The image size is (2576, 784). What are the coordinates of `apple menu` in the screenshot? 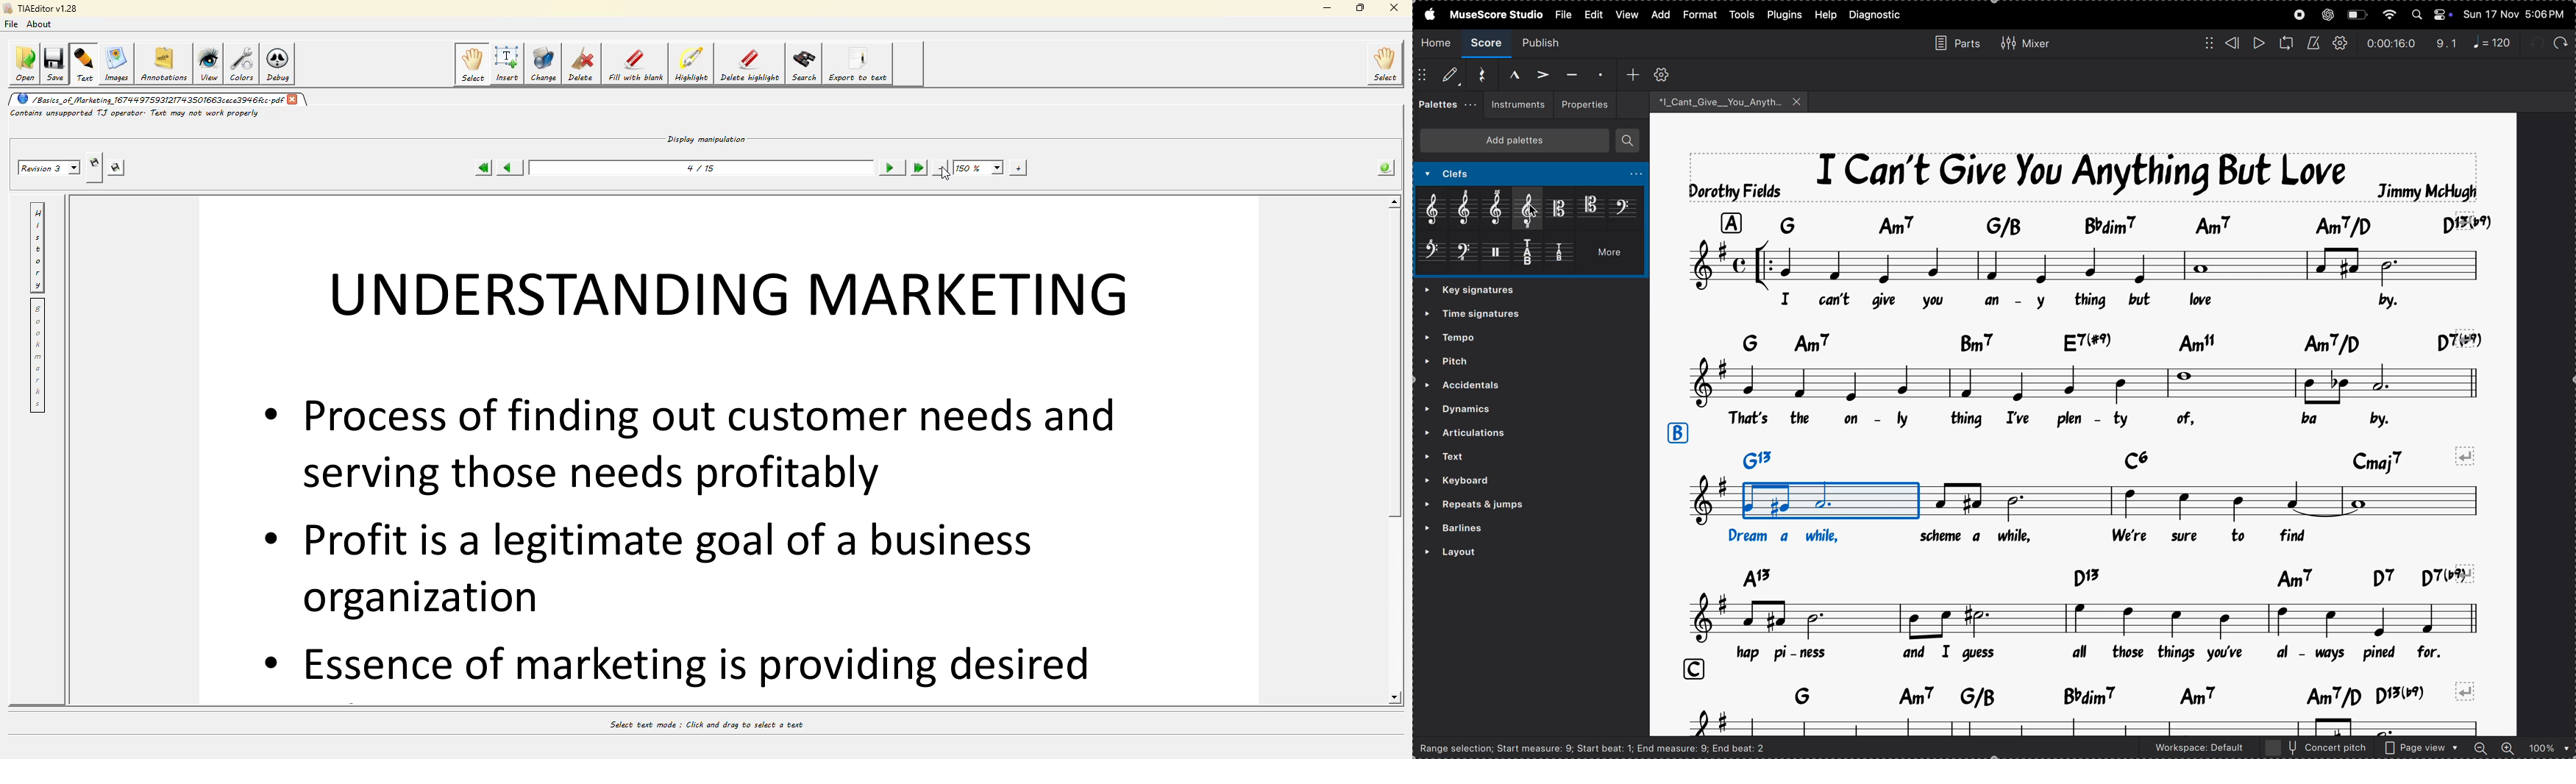 It's located at (1426, 13).